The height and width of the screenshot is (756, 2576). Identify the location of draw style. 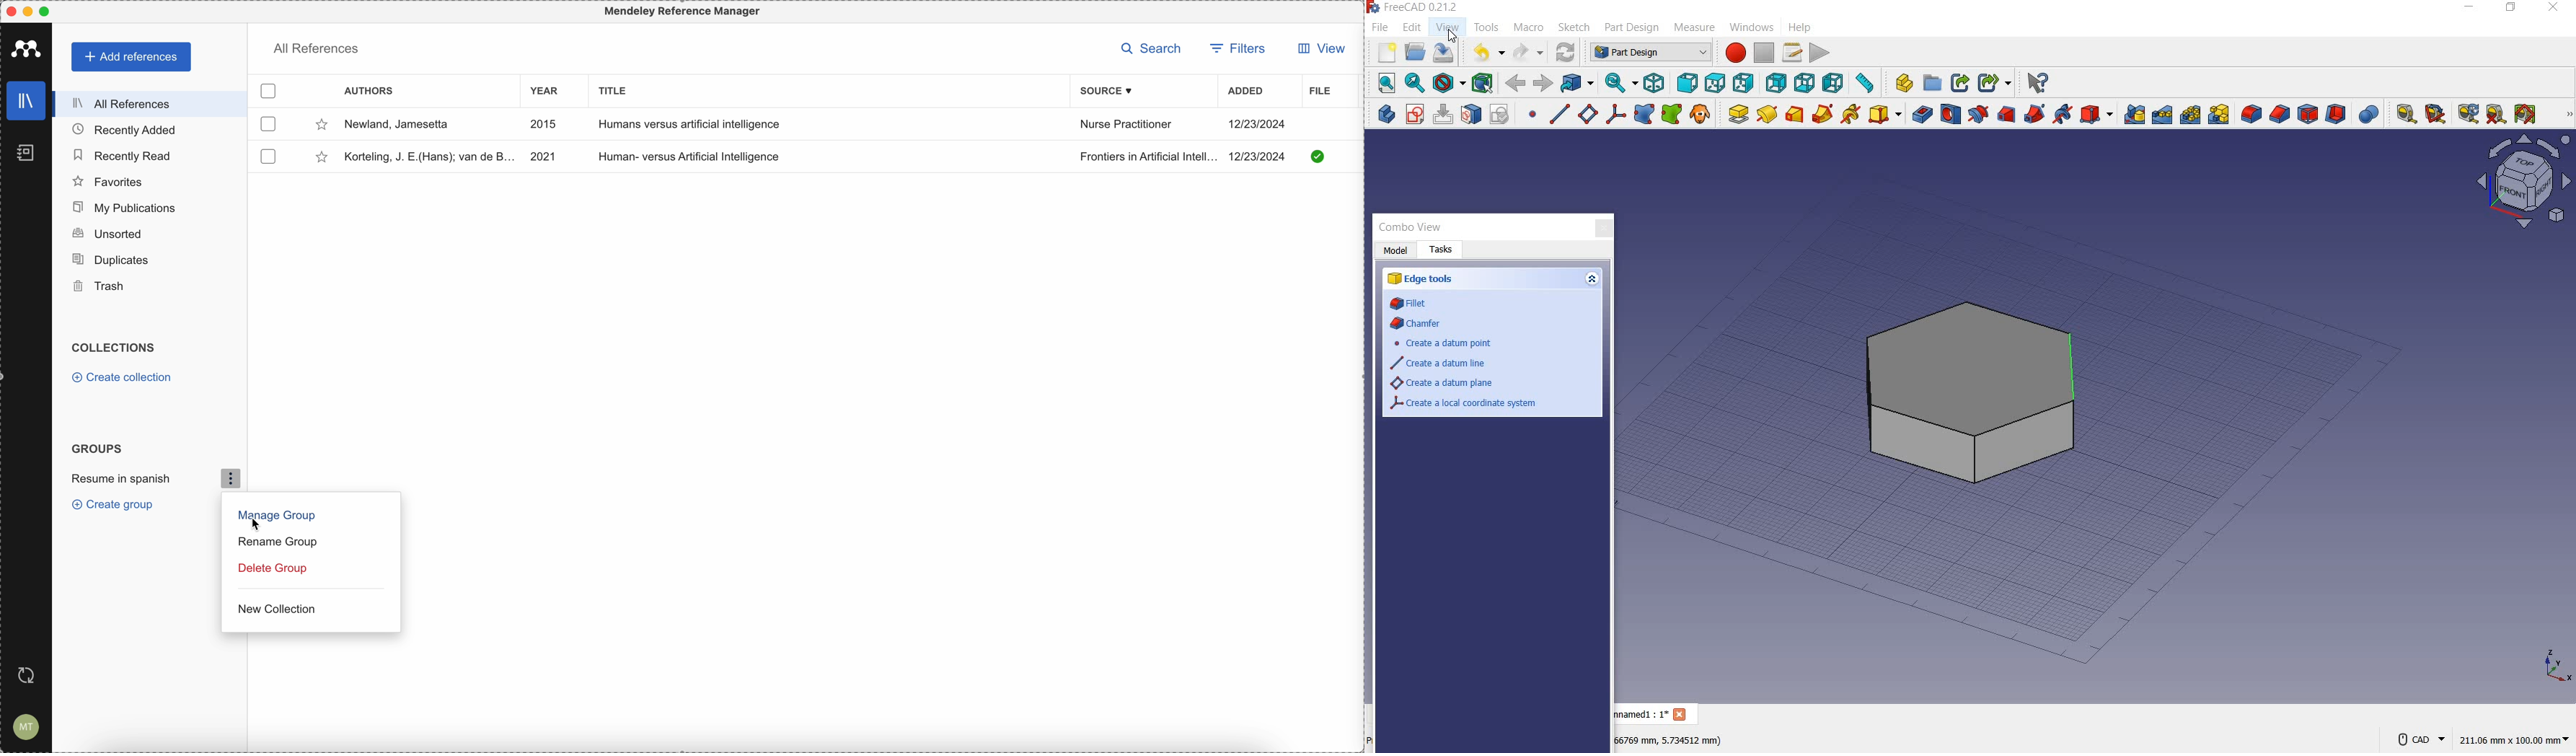
(1448, 84).